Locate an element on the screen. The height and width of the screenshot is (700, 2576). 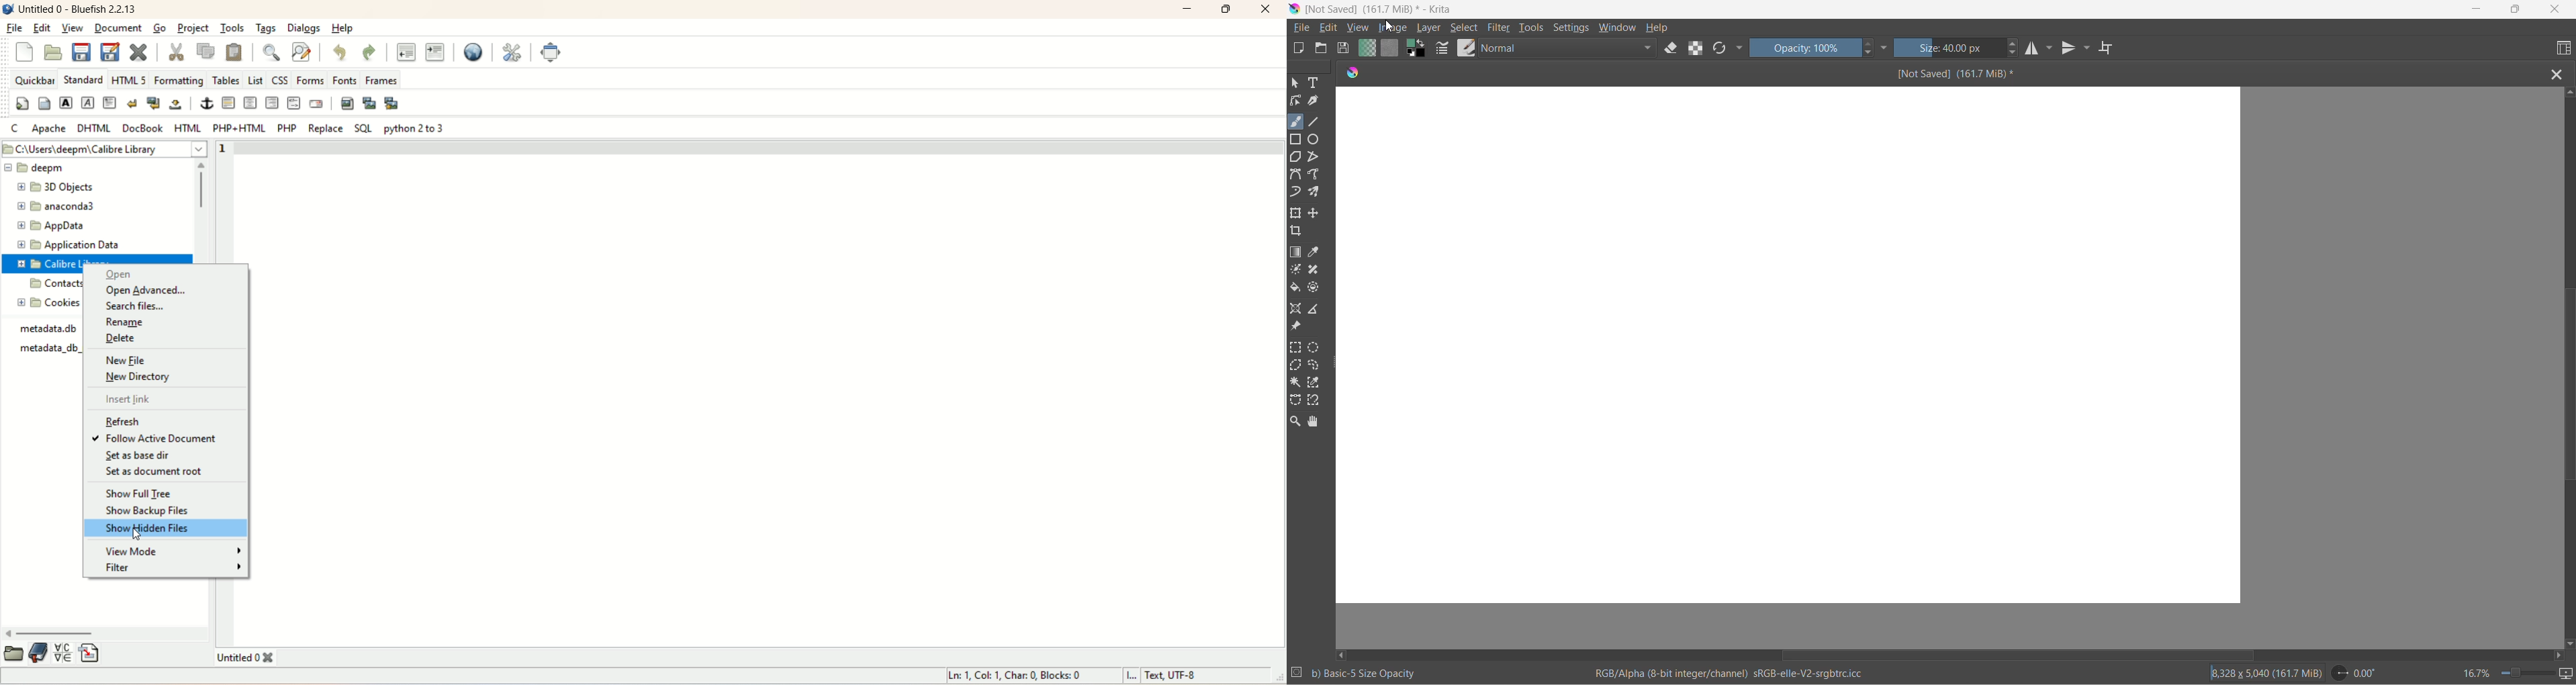
freehand selection tool is located at coordinates (1318, 365).